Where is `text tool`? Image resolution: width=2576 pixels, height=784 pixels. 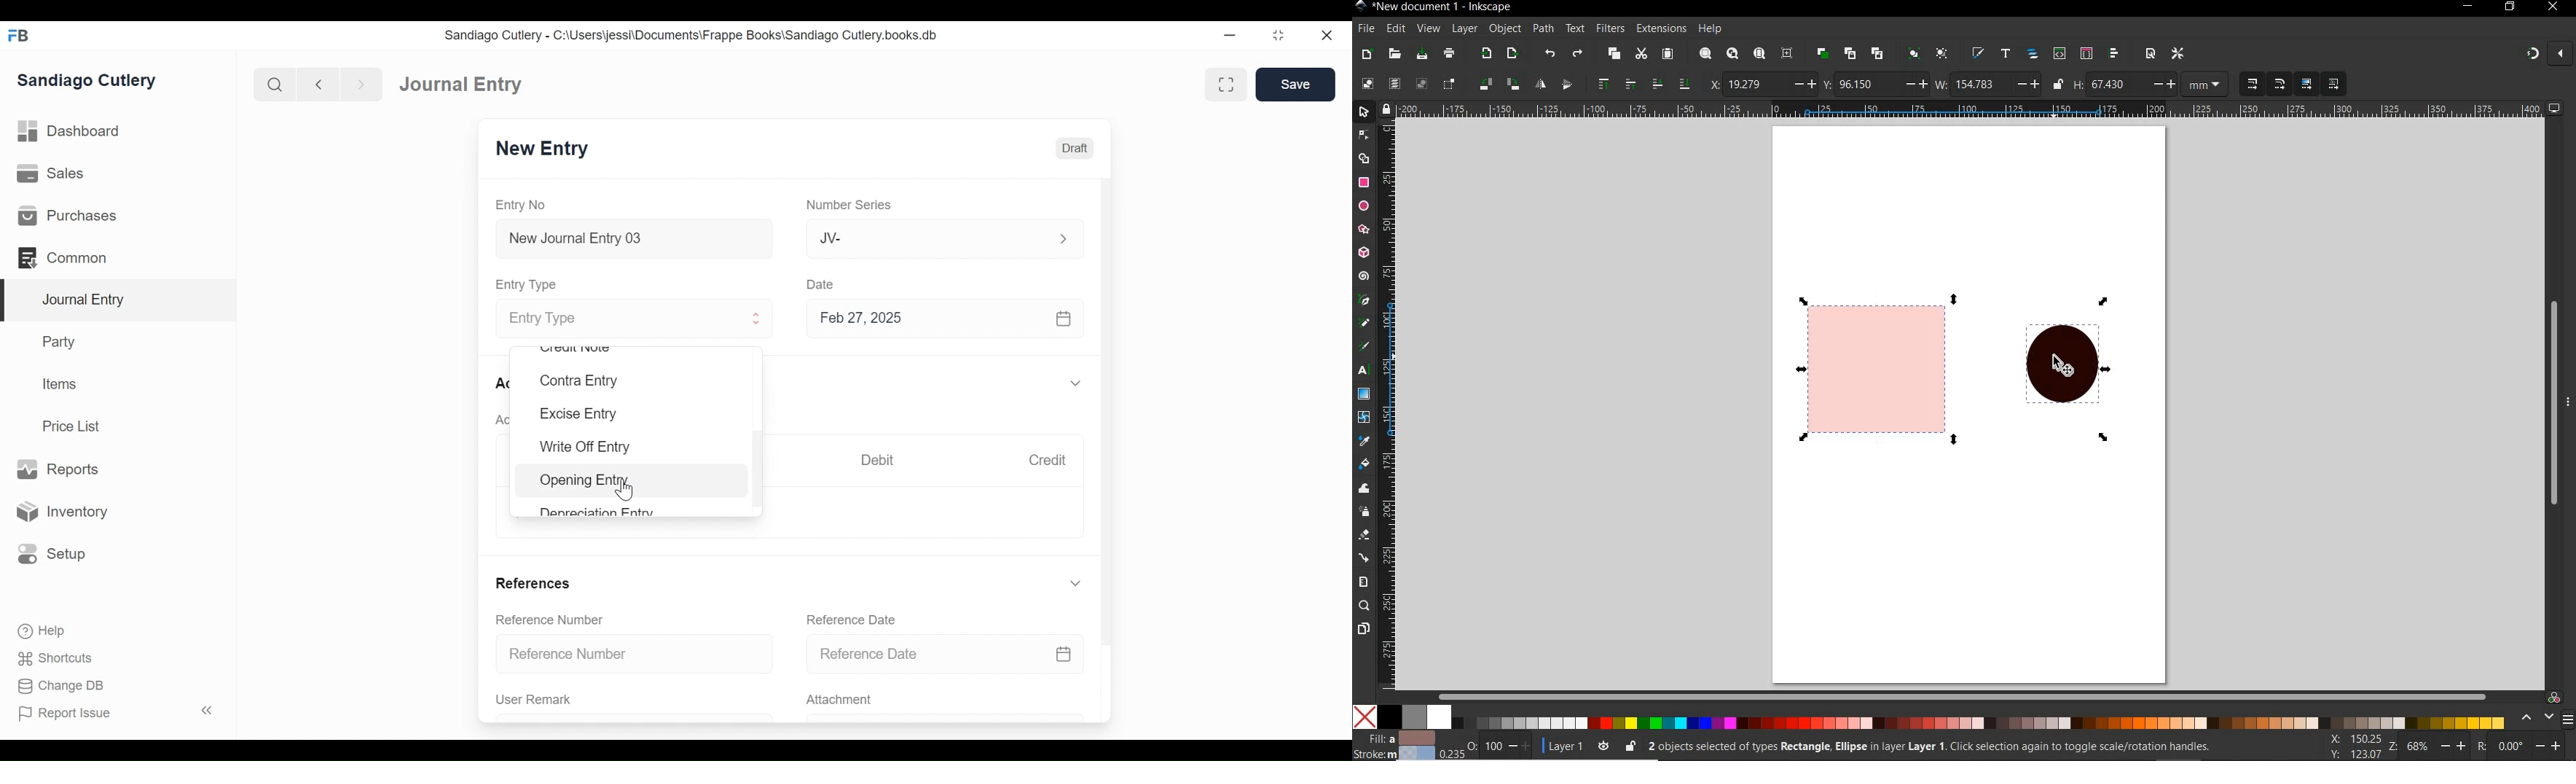
text tool is located at coordinates (1362, 371).